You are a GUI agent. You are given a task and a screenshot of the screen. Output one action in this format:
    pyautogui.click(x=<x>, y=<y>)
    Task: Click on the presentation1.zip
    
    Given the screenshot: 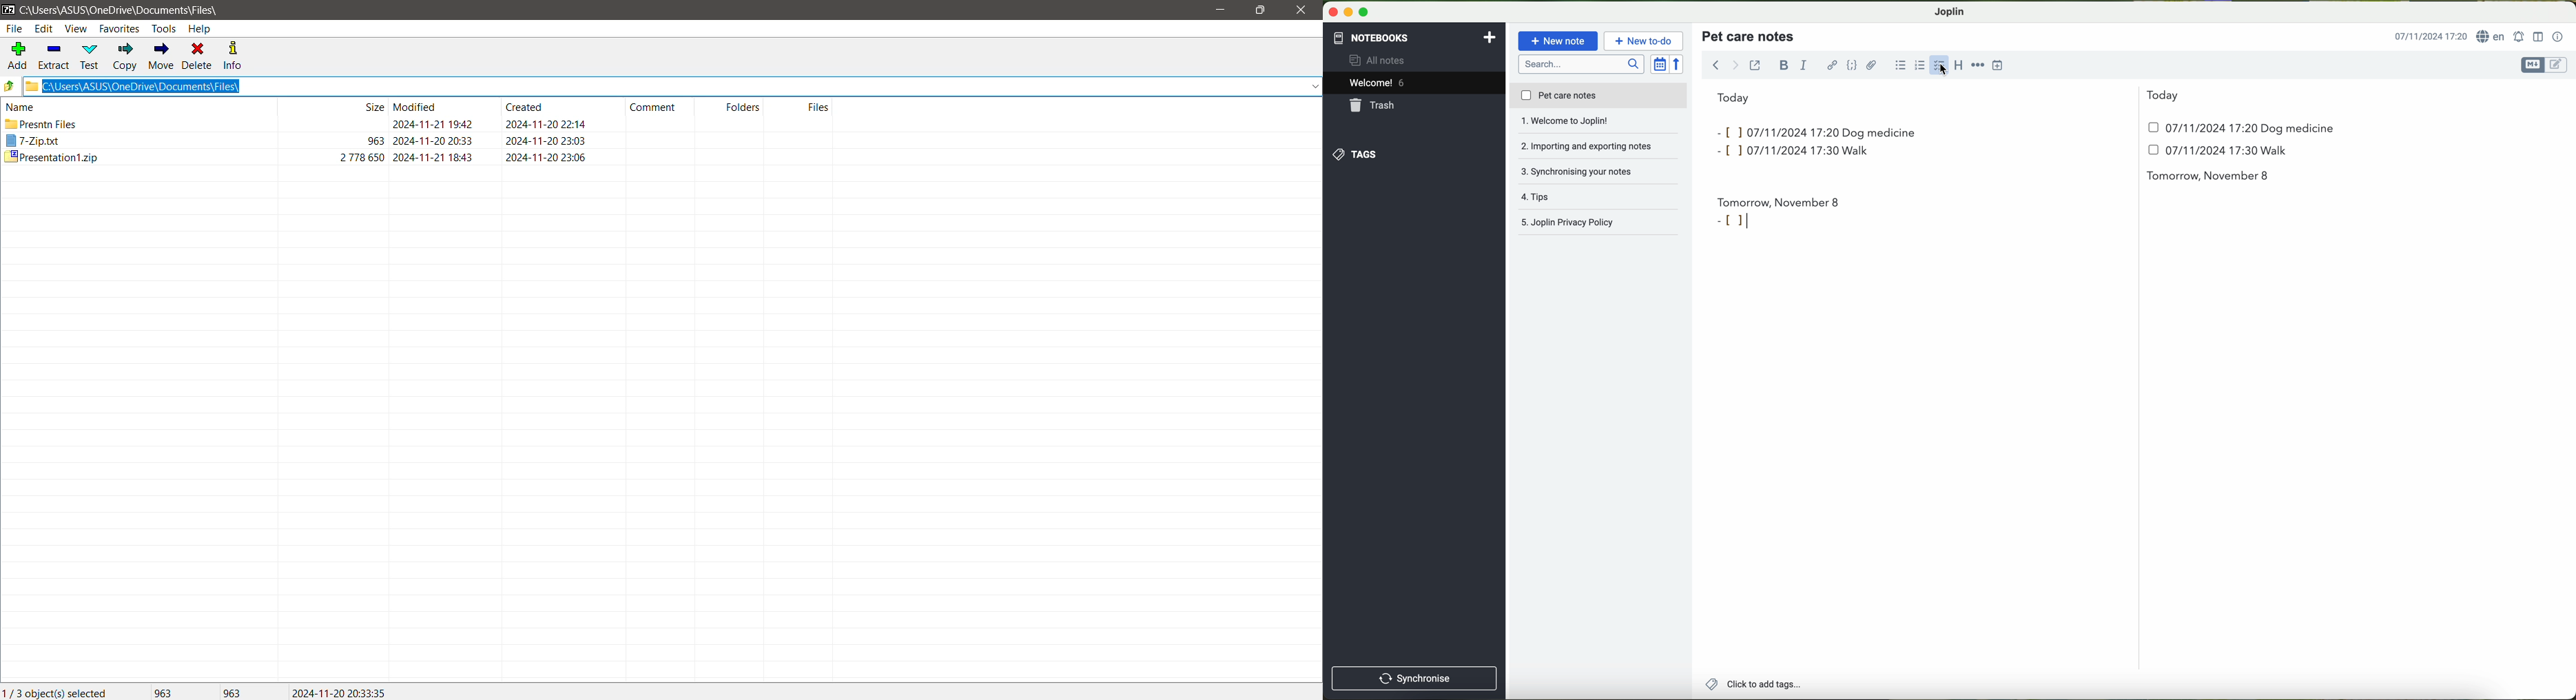 What is the action you would take?
    pyautogui.click(x=52, y=156)
    